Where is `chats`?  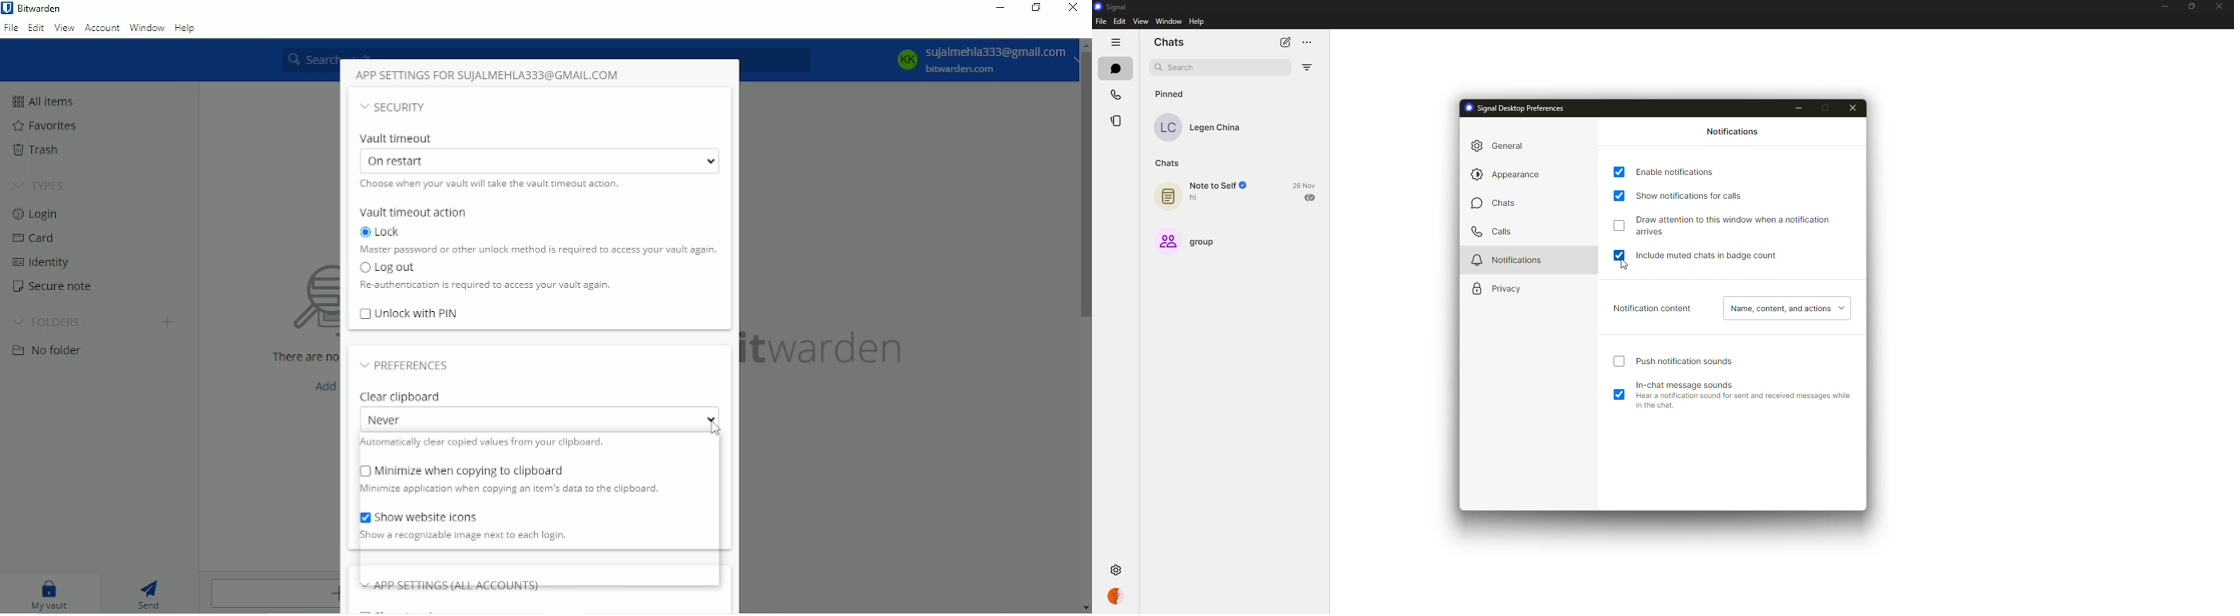
chats is located at coordinates (1169, 42).